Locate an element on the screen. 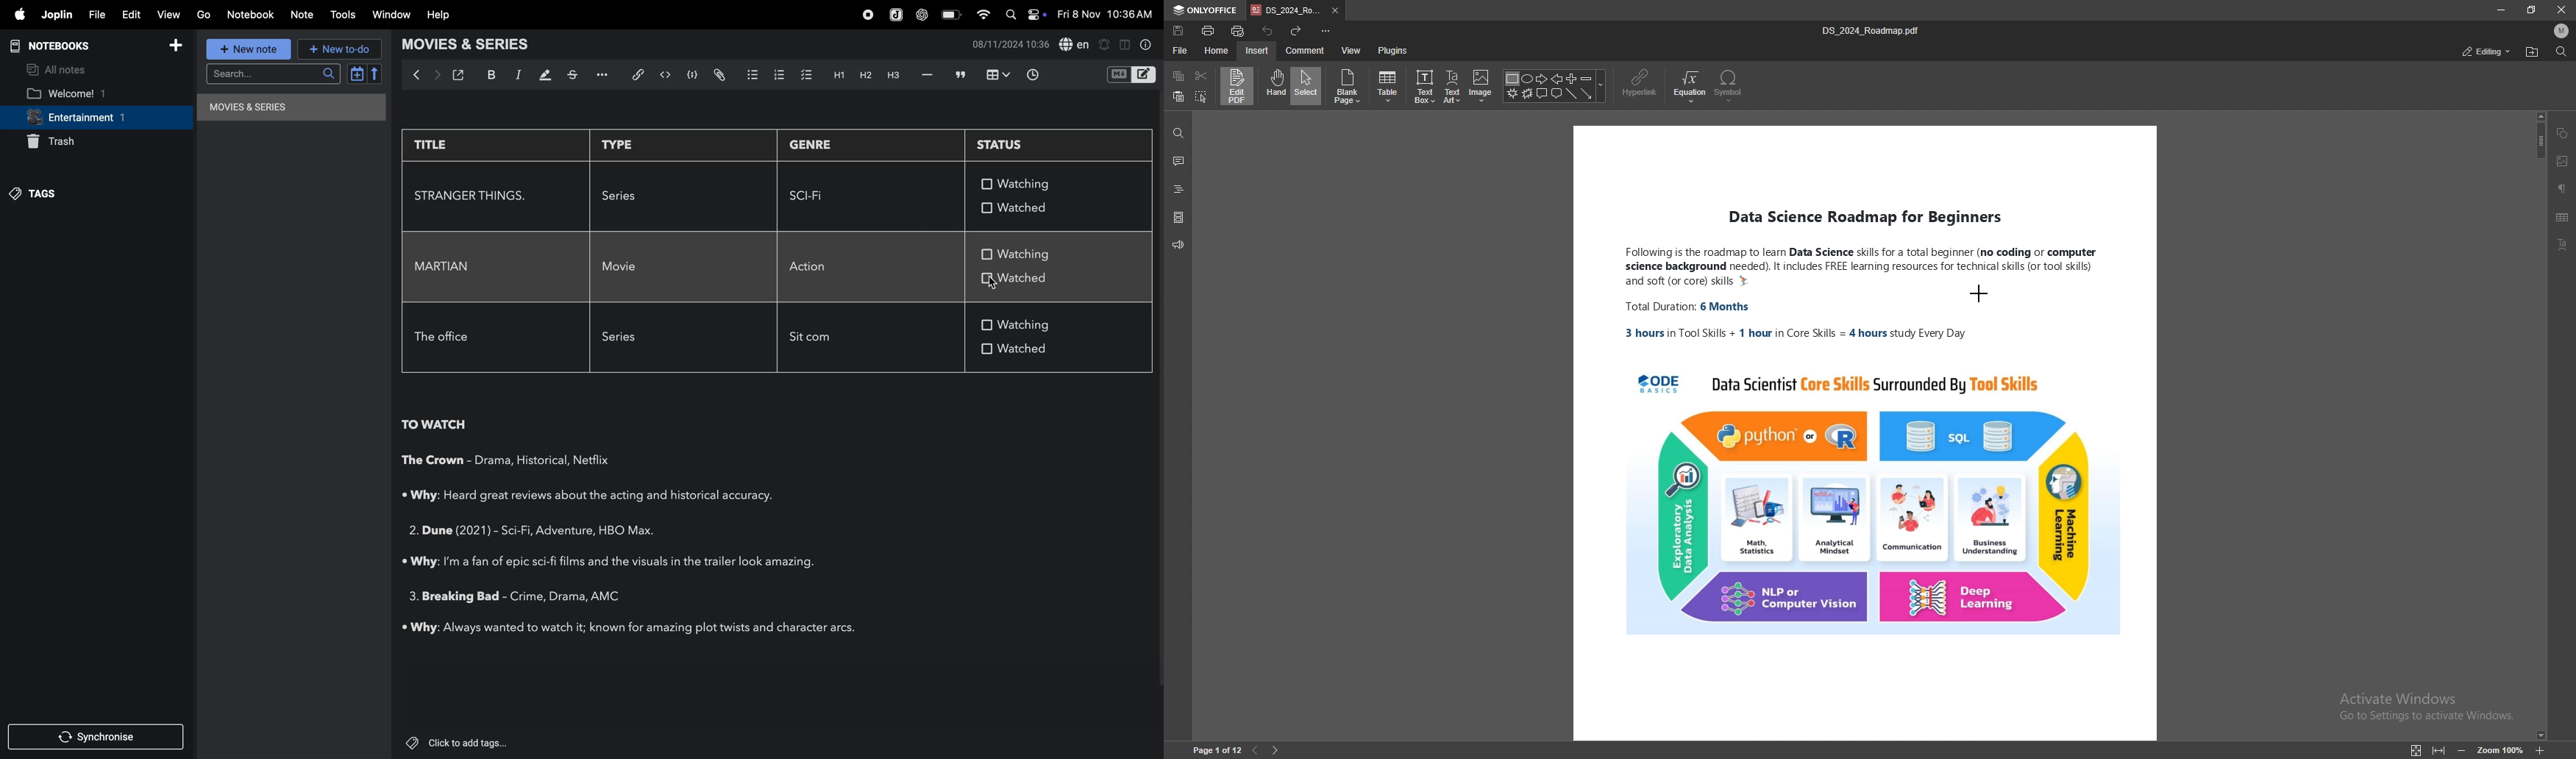  home is located at coordinates (1217, 51).